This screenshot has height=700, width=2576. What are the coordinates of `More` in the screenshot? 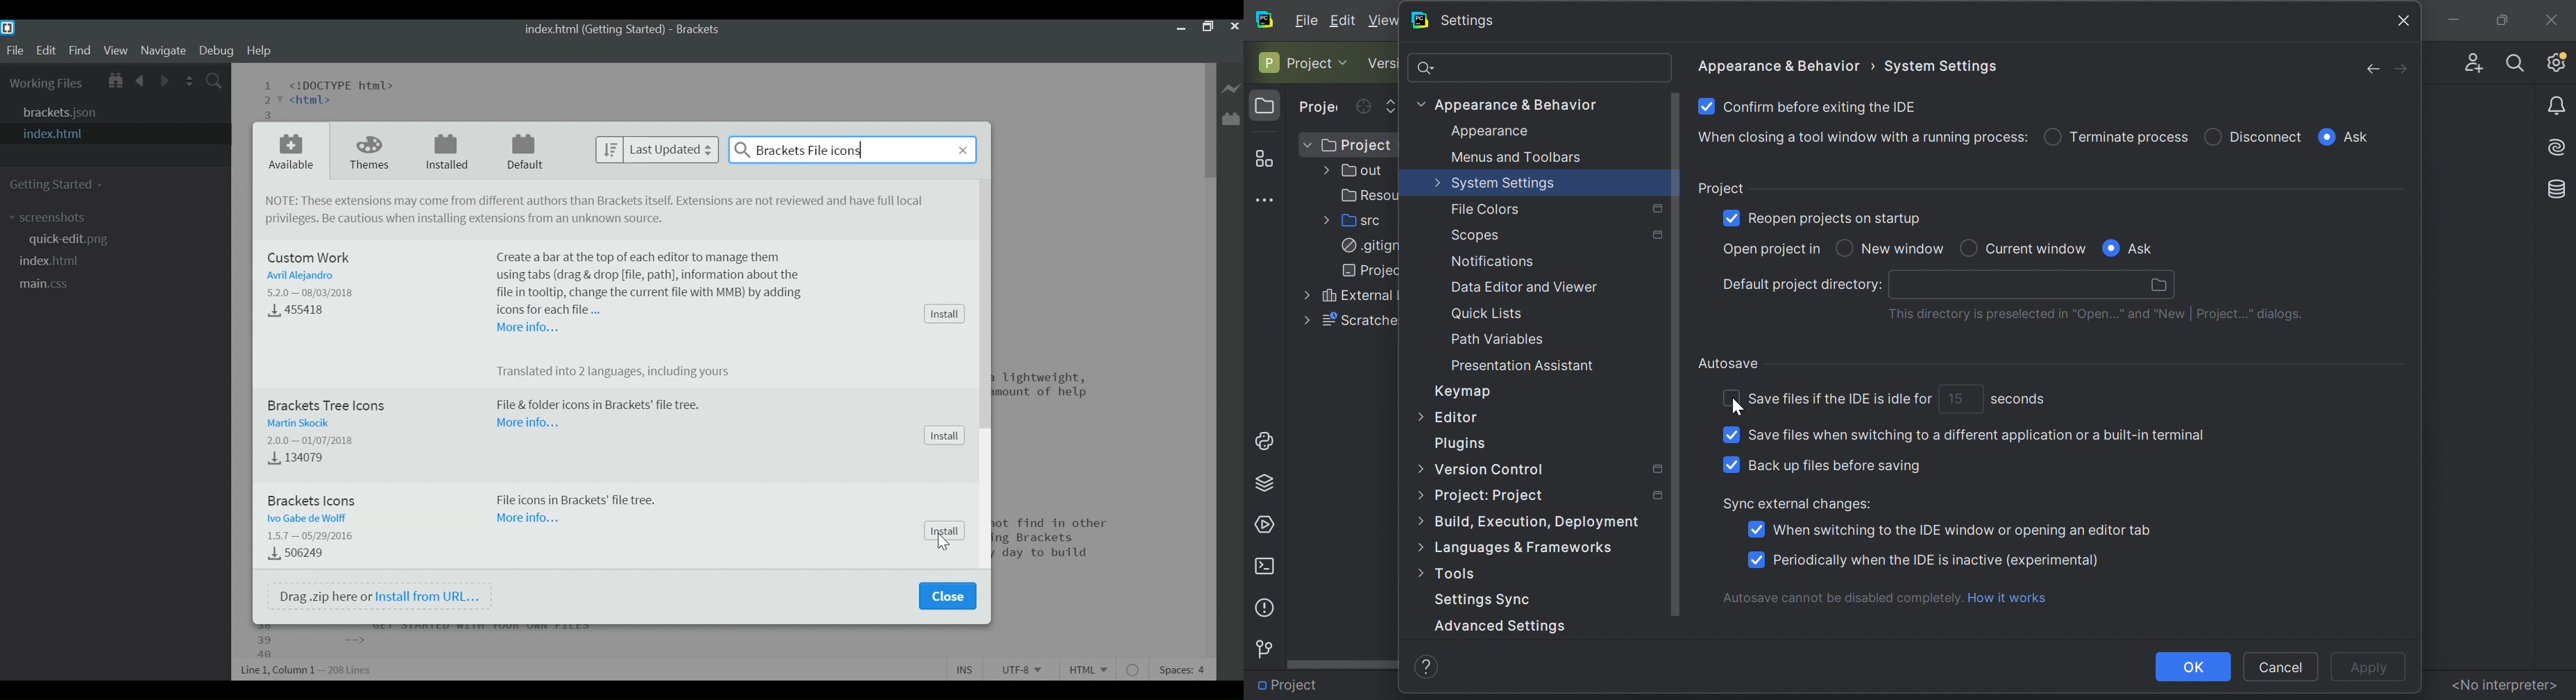 It's located at (1323, 221).